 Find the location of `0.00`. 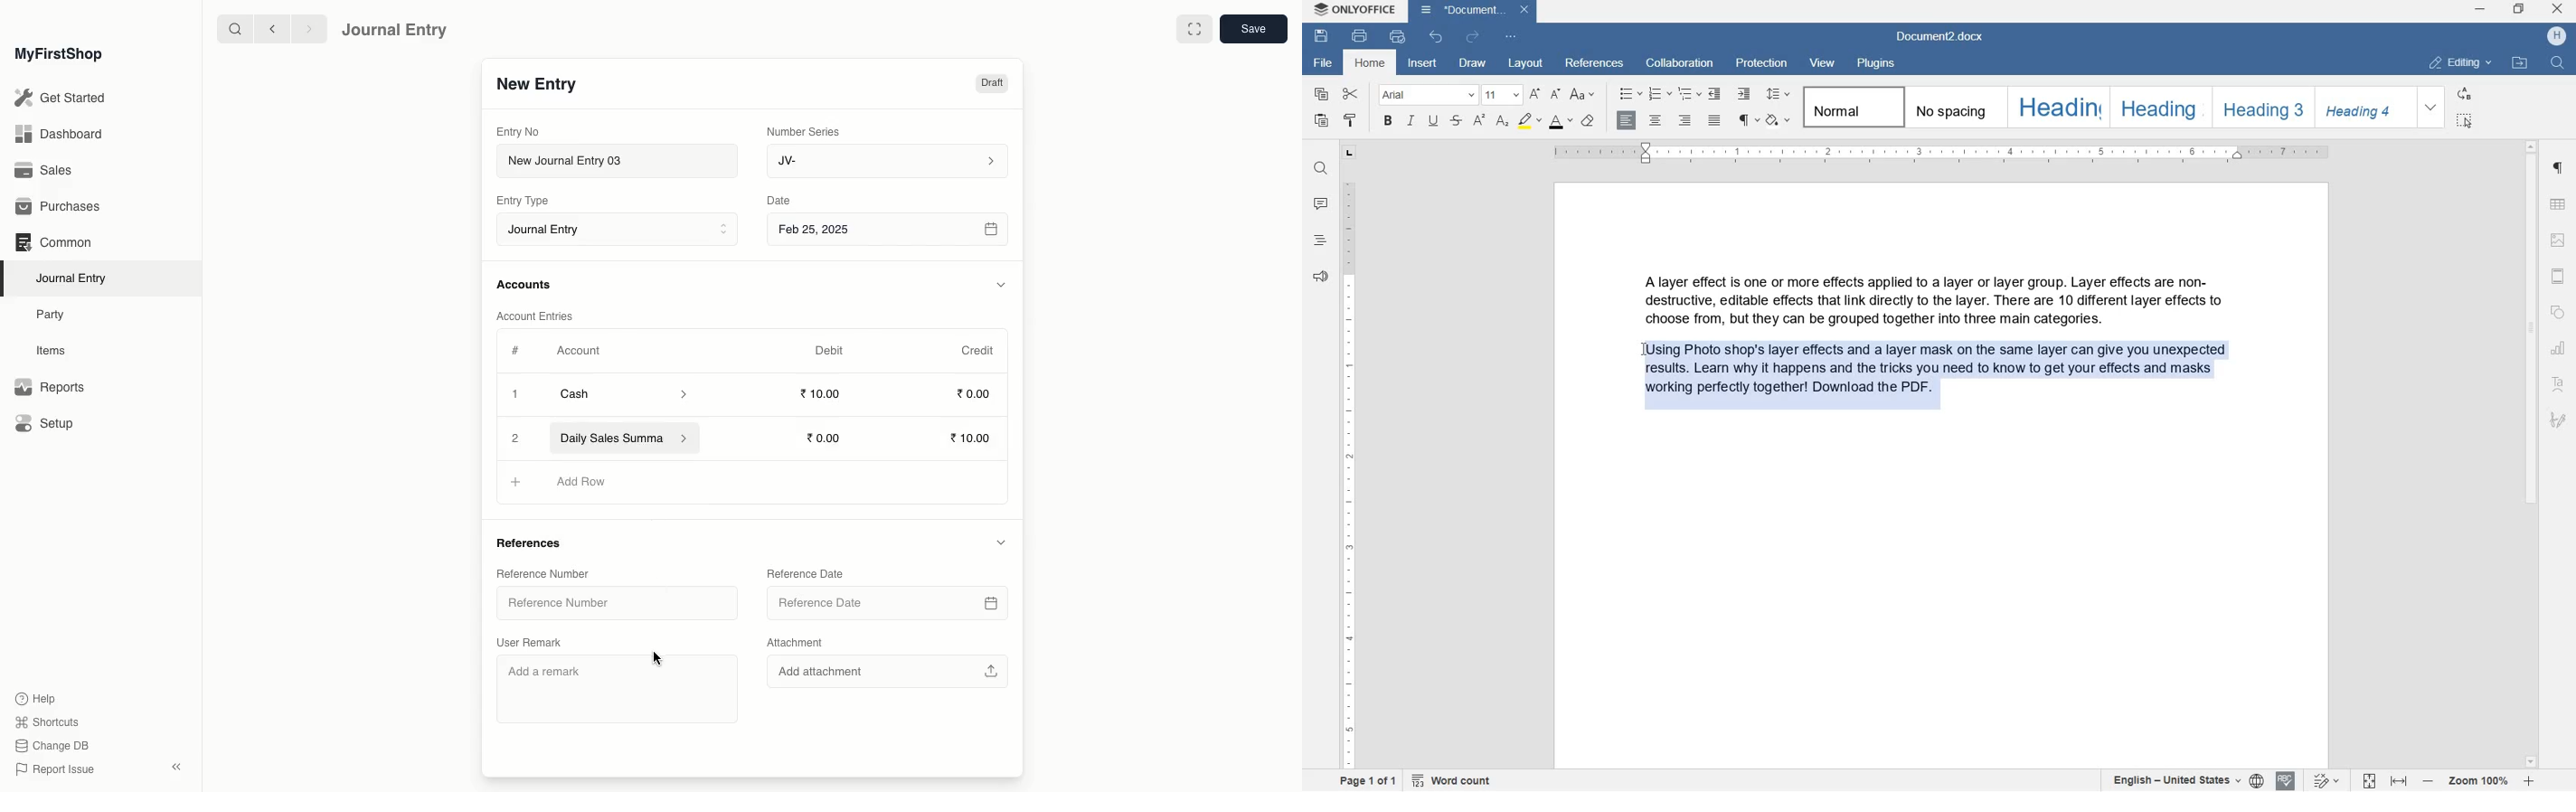

0.00 is located at coordinates (975, 397).